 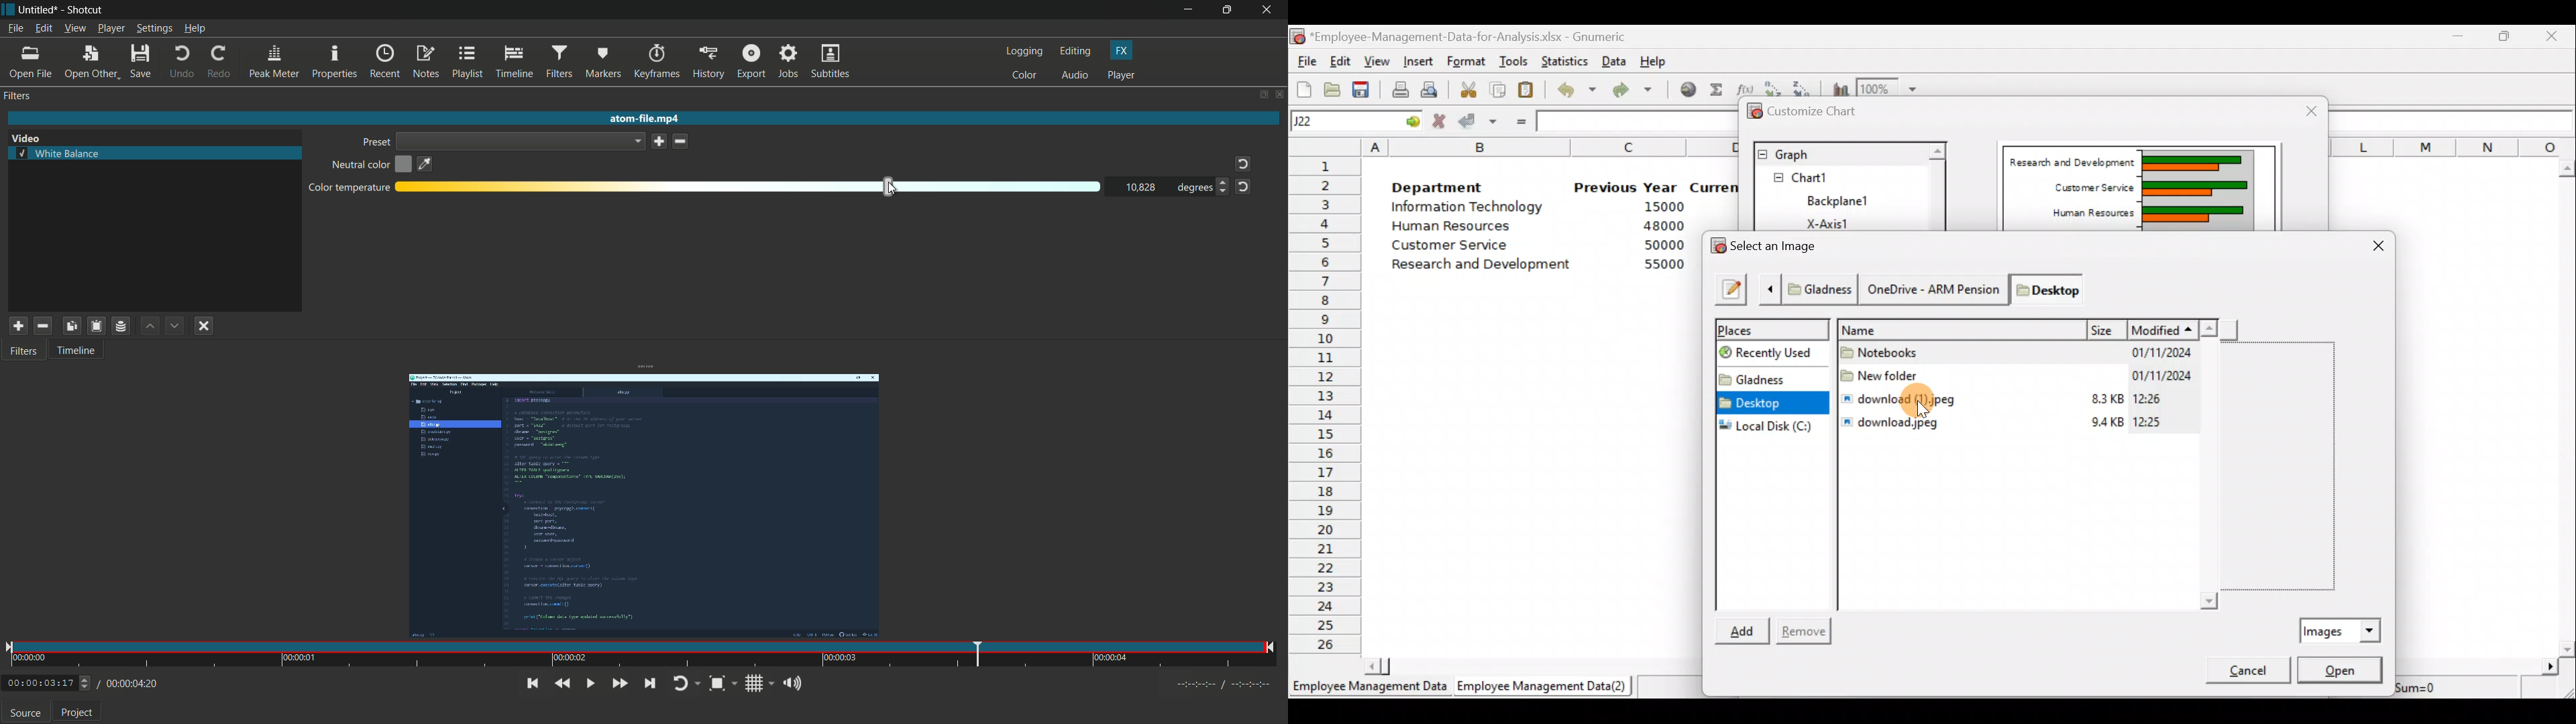 What do you see at coordinates (1440, 121) in the screenshot?
I see `Cancel change` at bounding box center [1440, 121].